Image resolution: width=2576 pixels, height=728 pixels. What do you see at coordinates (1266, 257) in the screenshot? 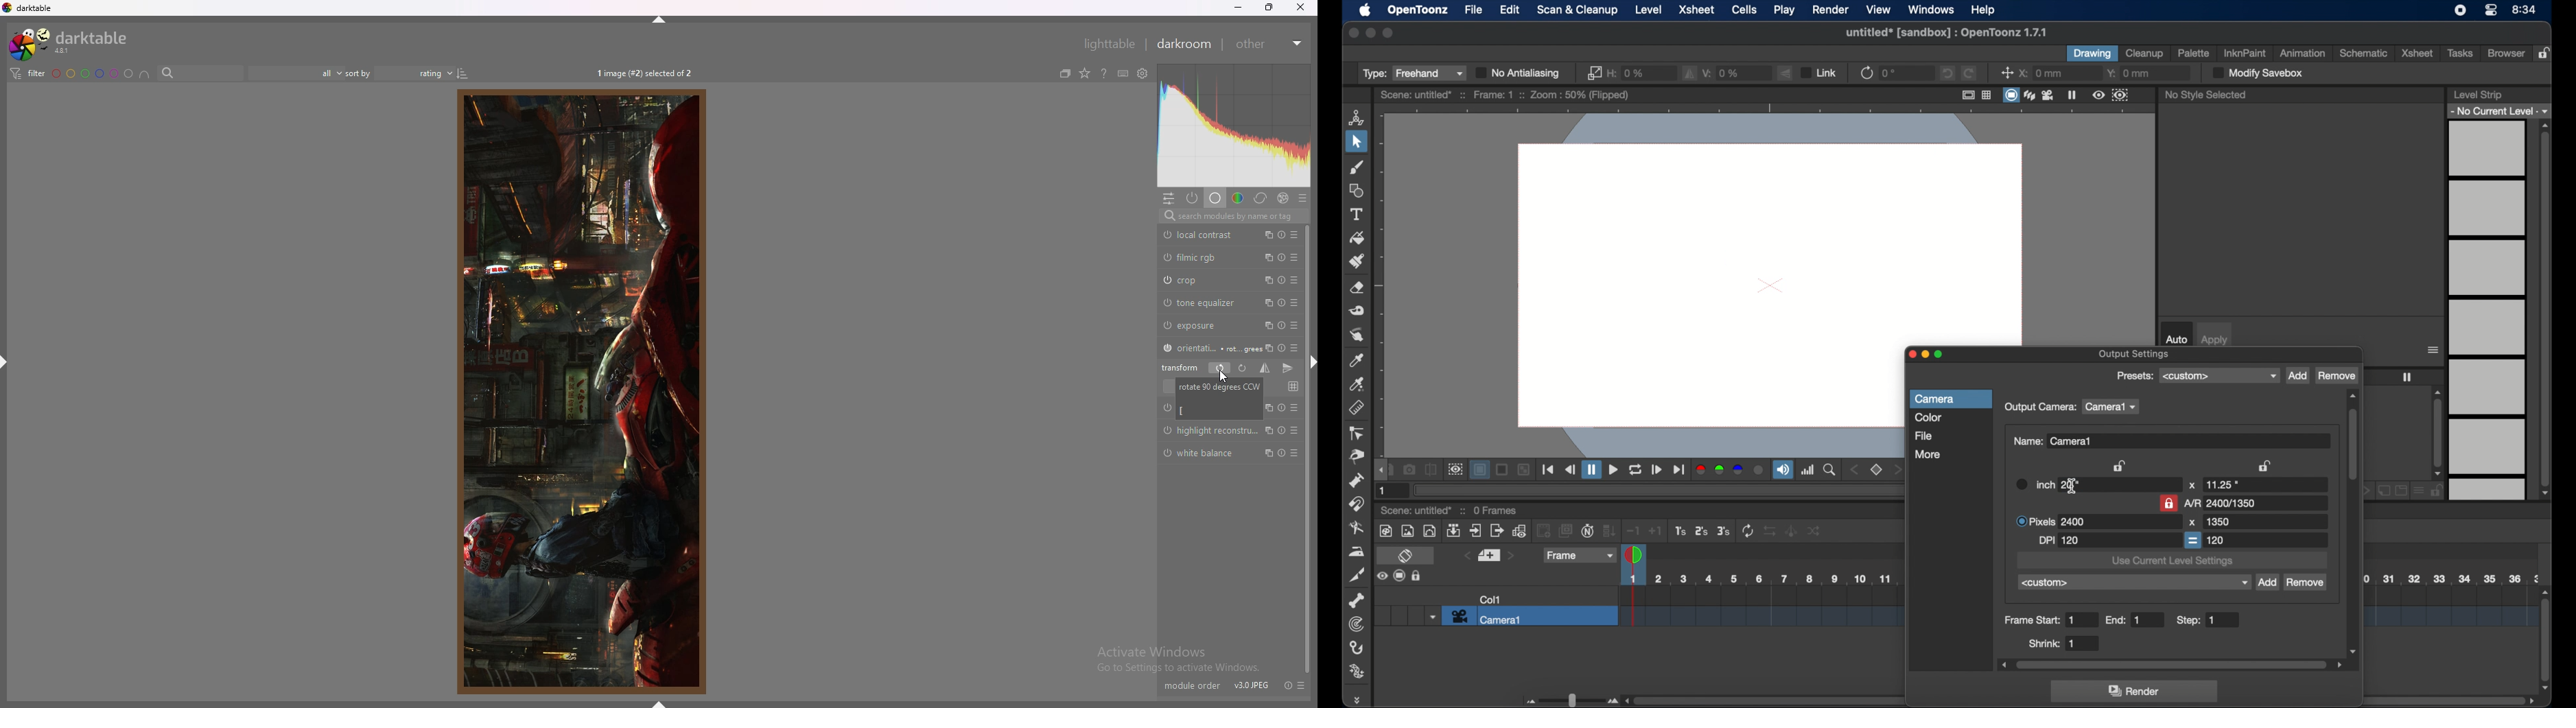
I see `multiple instances action` at bounding box center [1266, 257].